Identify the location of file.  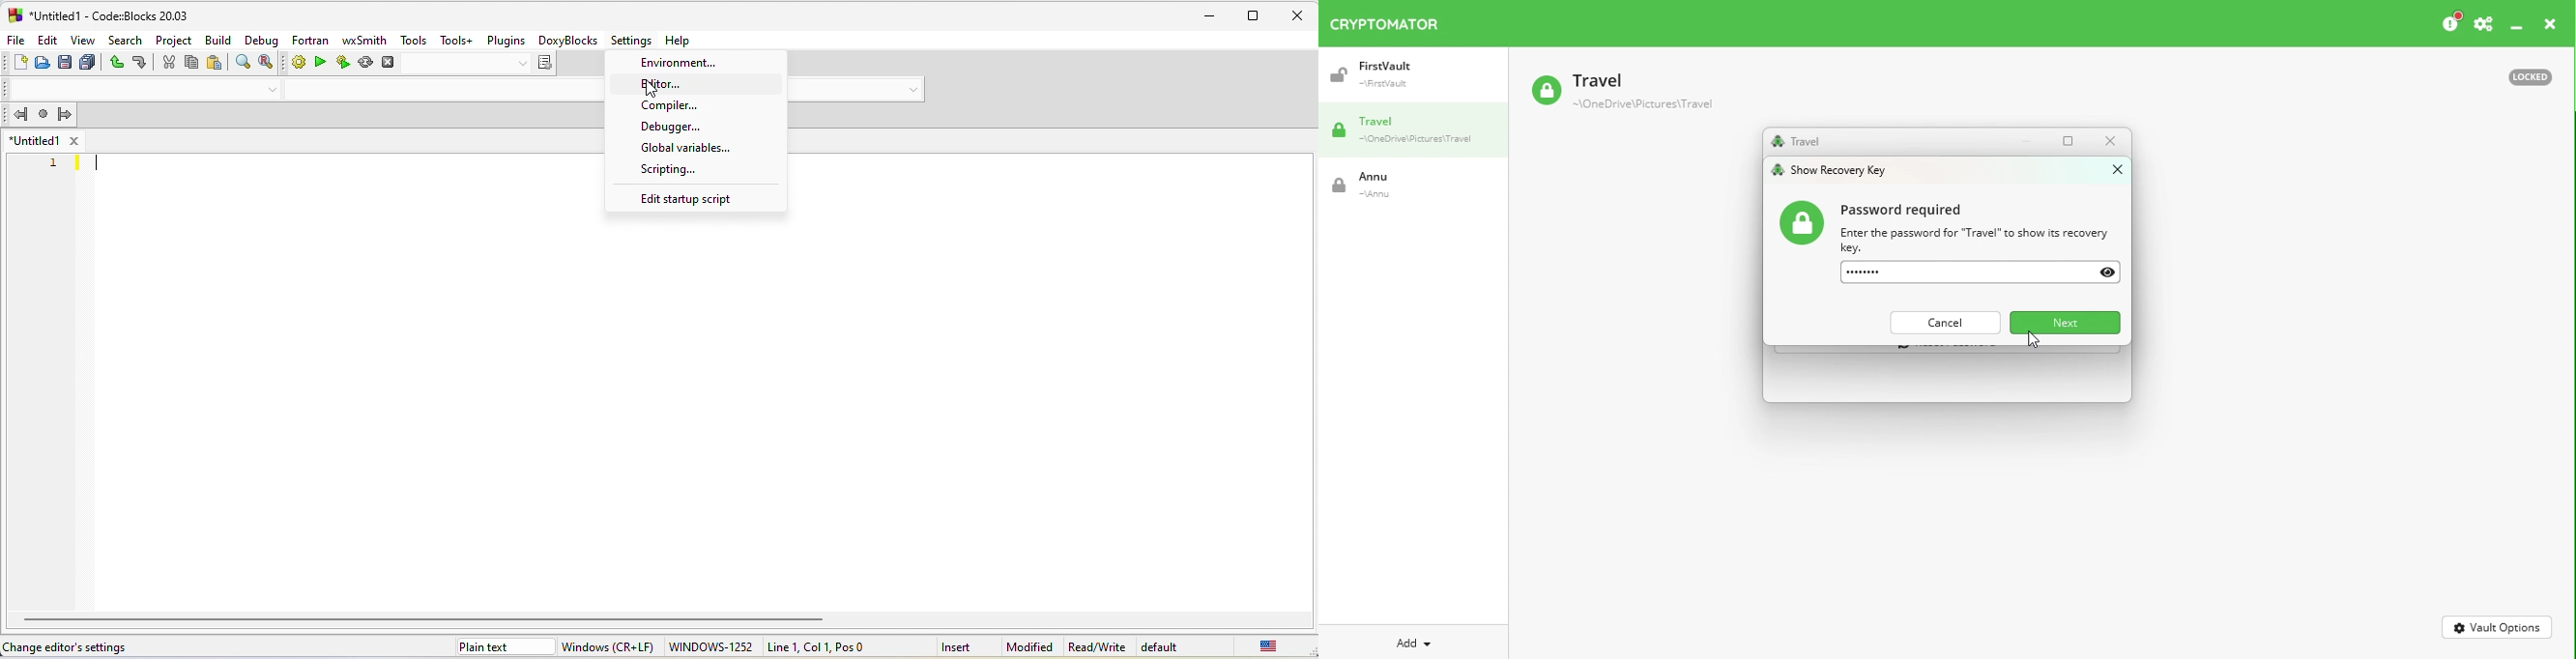
(14, 40).